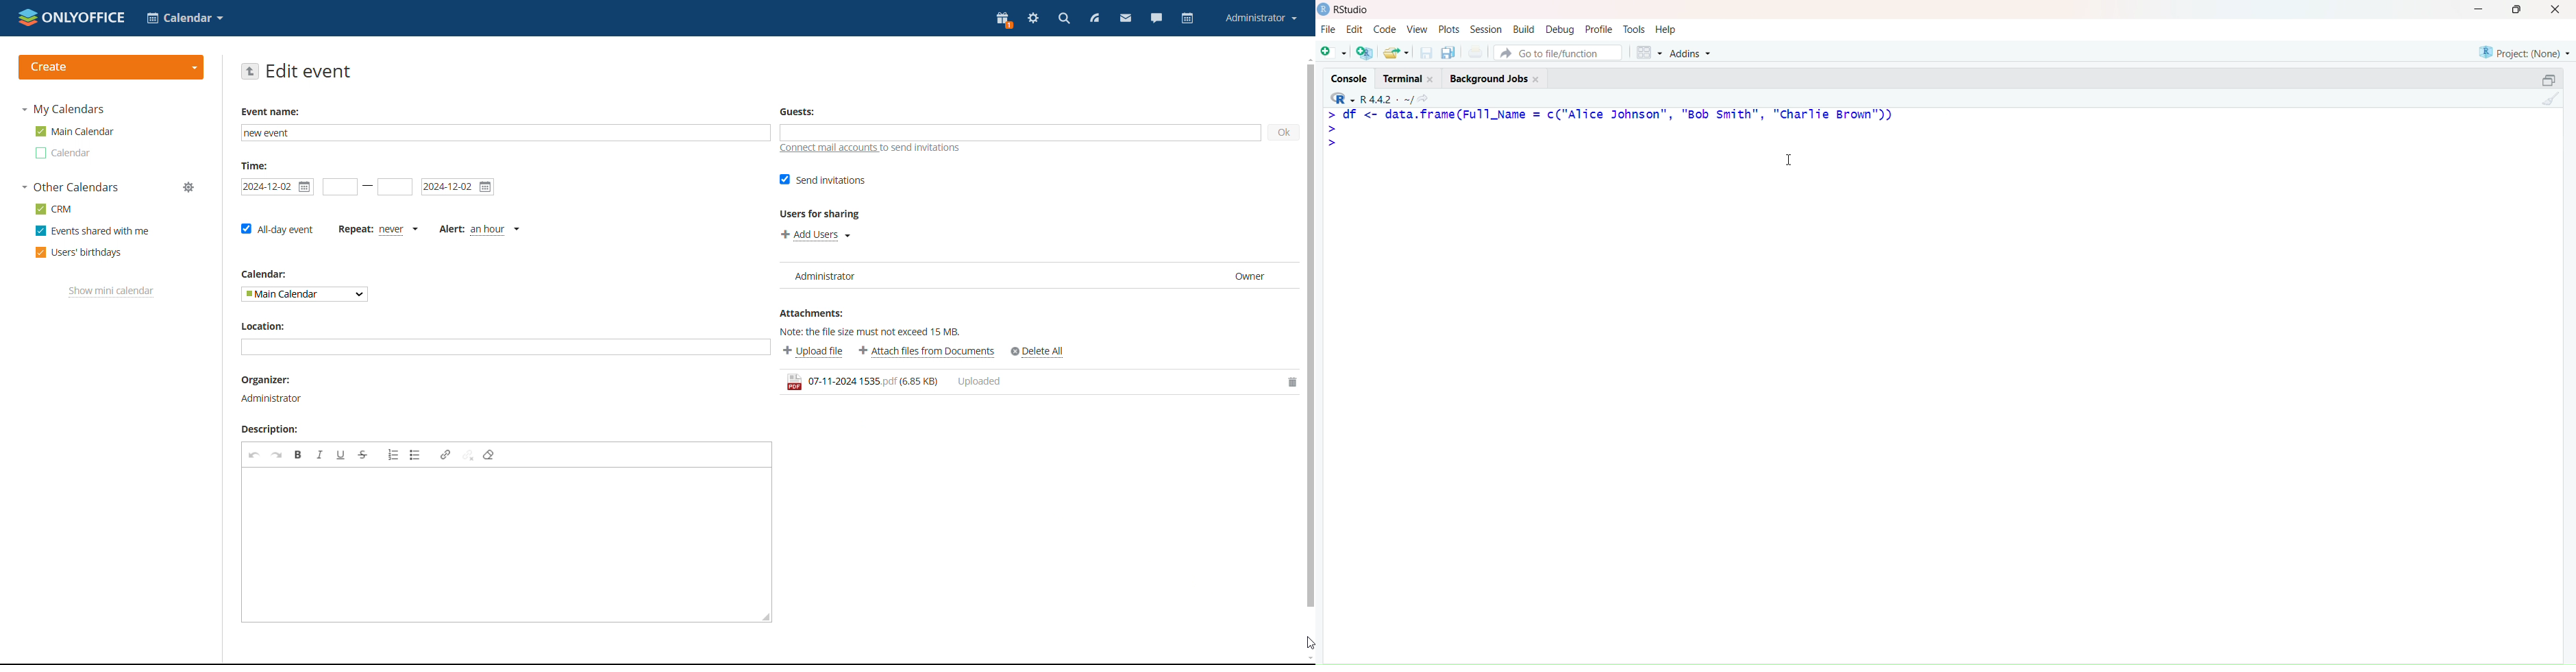 This screenshot has width=2576, height=672. I want to click on R, so click(1339, 98).